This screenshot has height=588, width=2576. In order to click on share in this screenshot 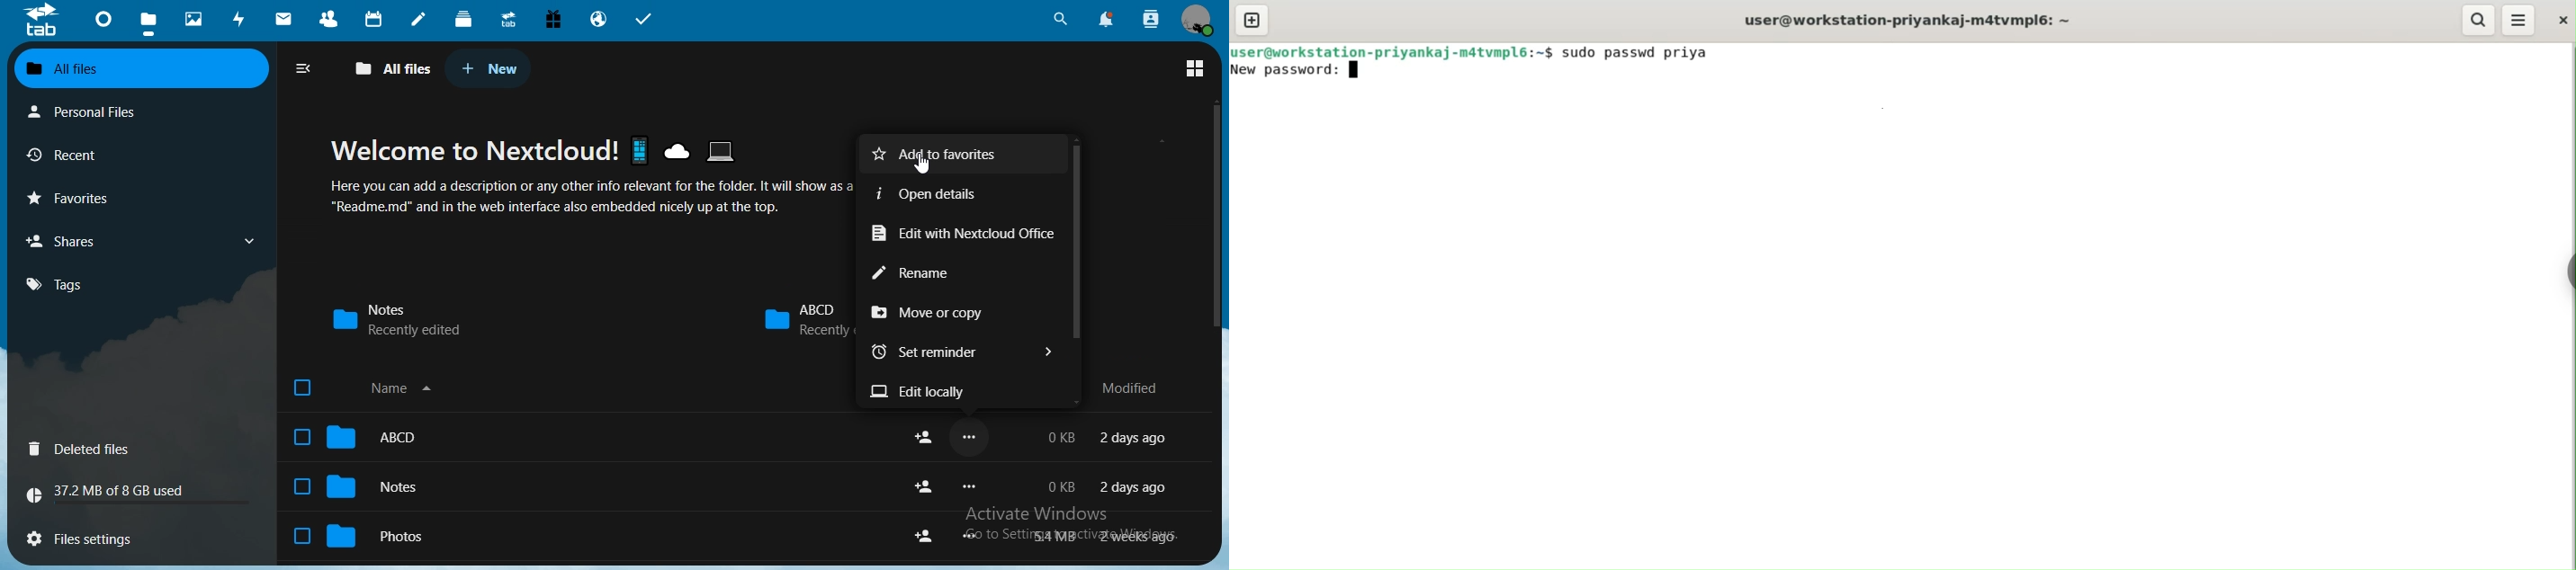, I will do `click(923, 535)`.